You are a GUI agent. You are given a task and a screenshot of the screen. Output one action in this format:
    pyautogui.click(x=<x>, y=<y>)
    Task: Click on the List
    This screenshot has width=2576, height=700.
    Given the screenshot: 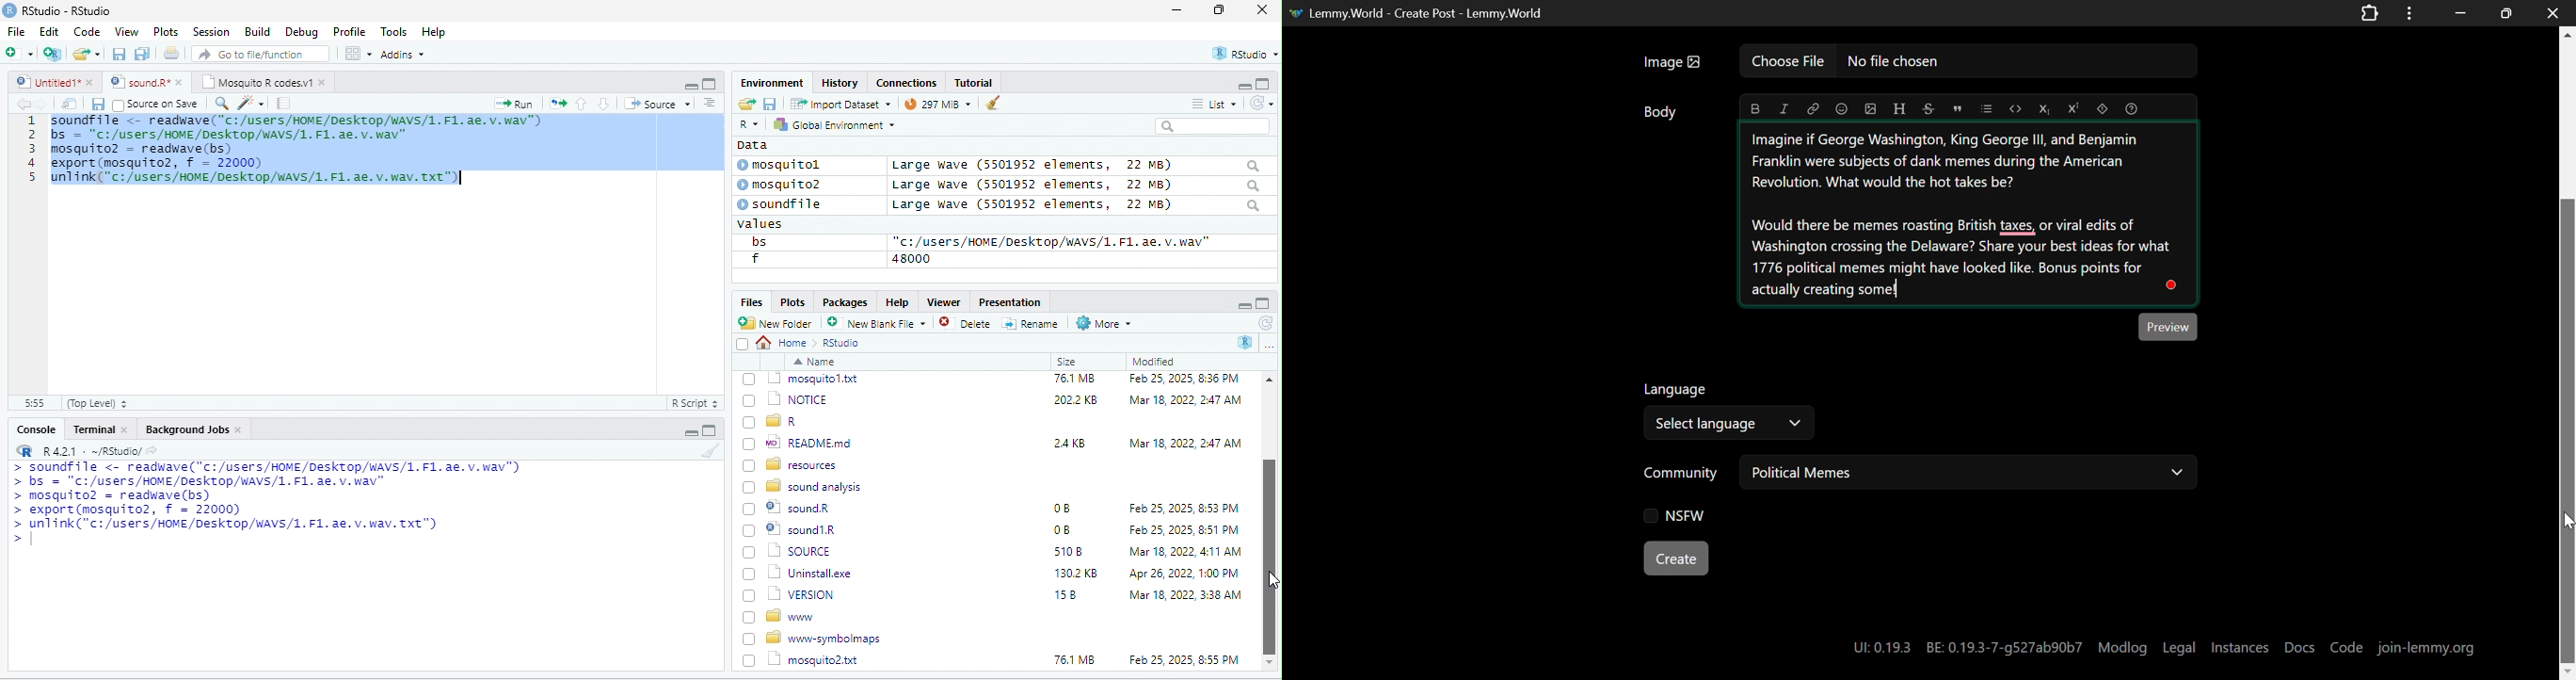 What is the action you would take?
    pyautogui.click(x=1986, y=109)
    